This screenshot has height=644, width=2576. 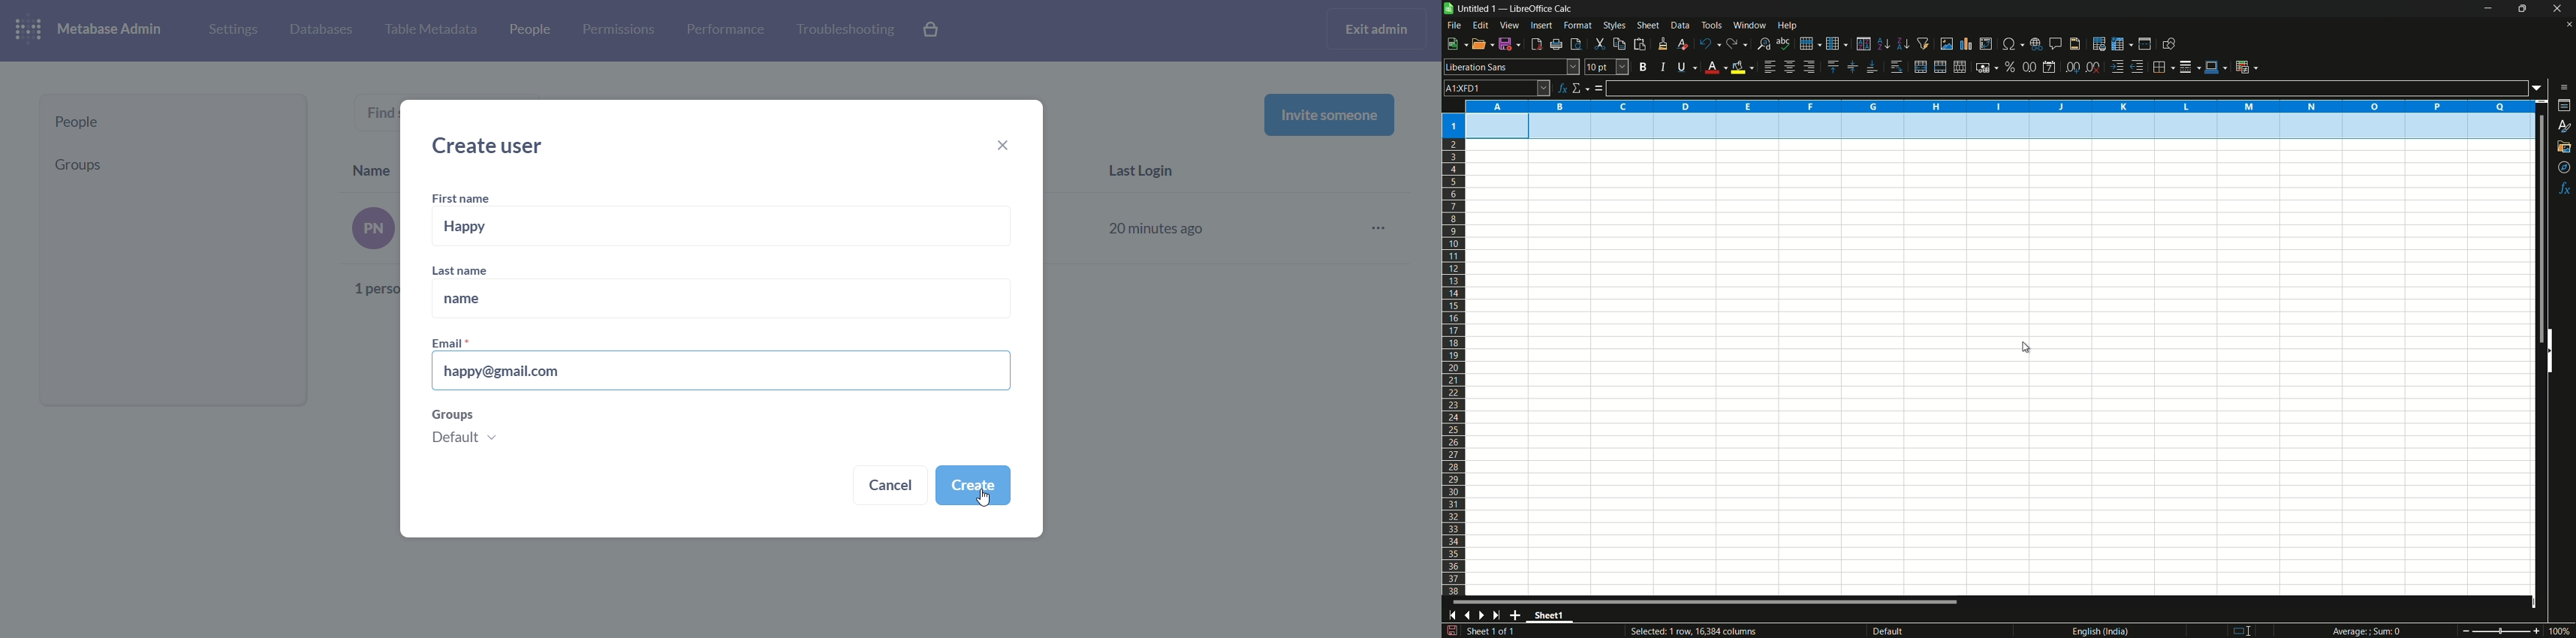 I want to click on clear direct formatting, so click(x=1681, y=44).